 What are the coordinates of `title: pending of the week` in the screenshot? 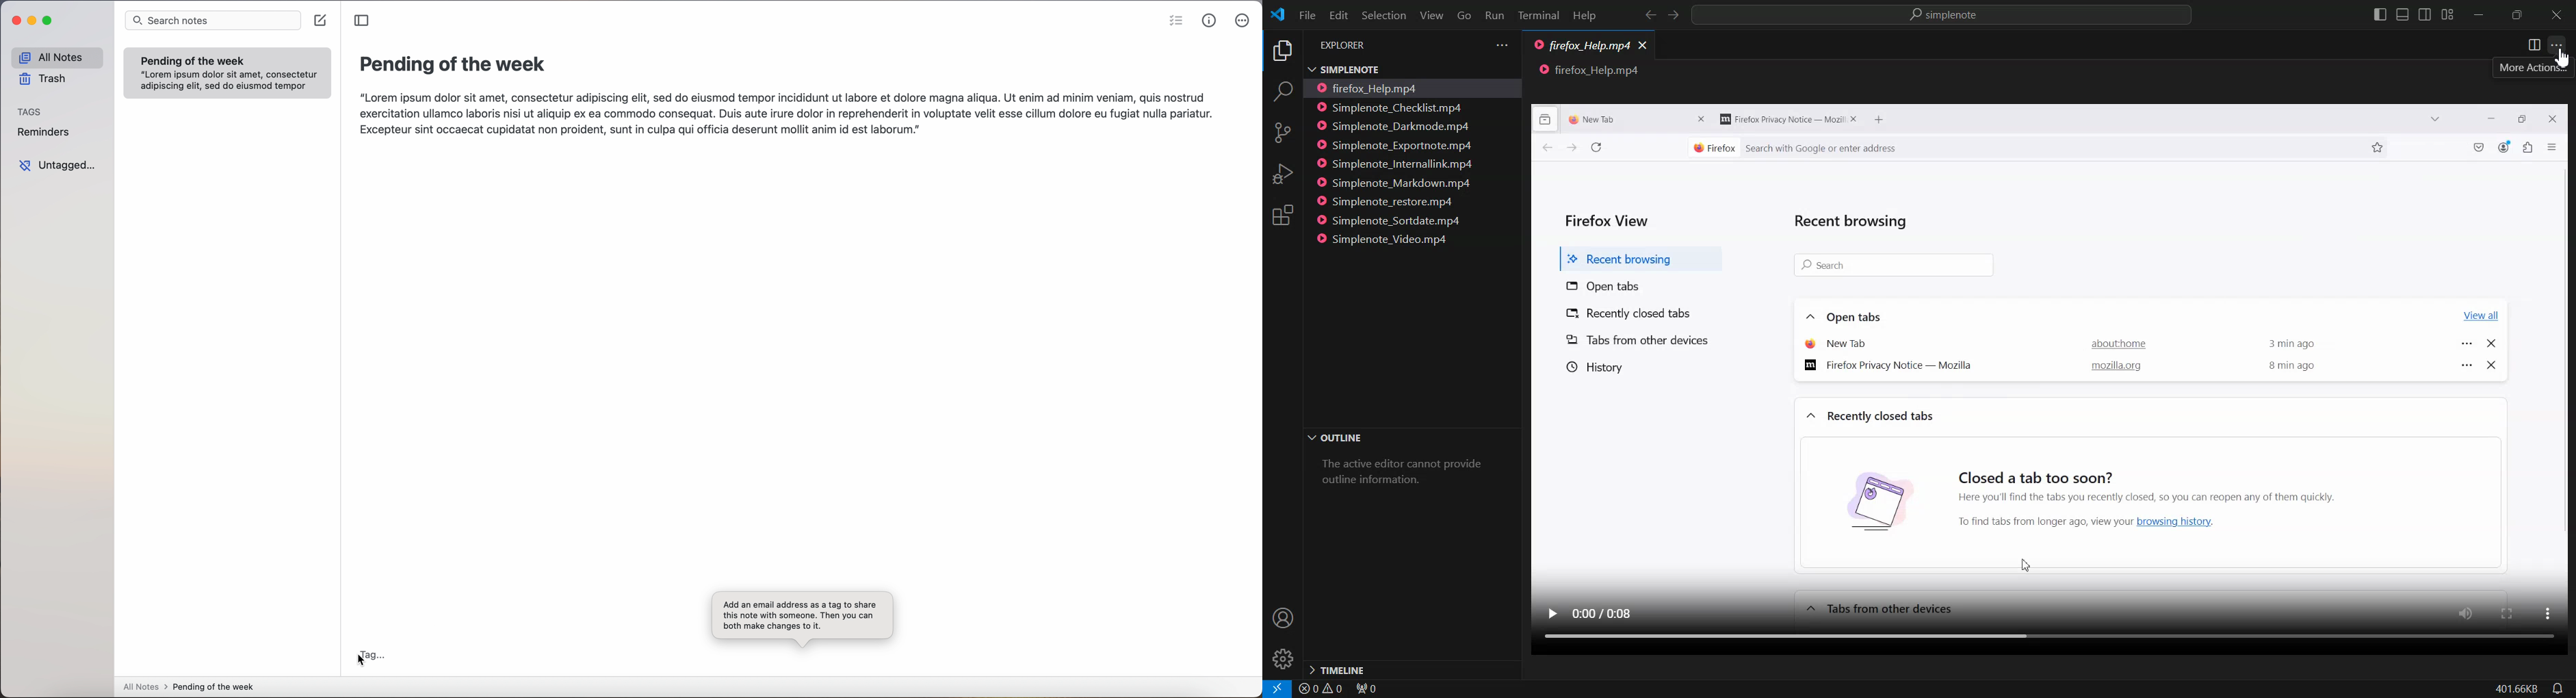 It's located at (456, 66).